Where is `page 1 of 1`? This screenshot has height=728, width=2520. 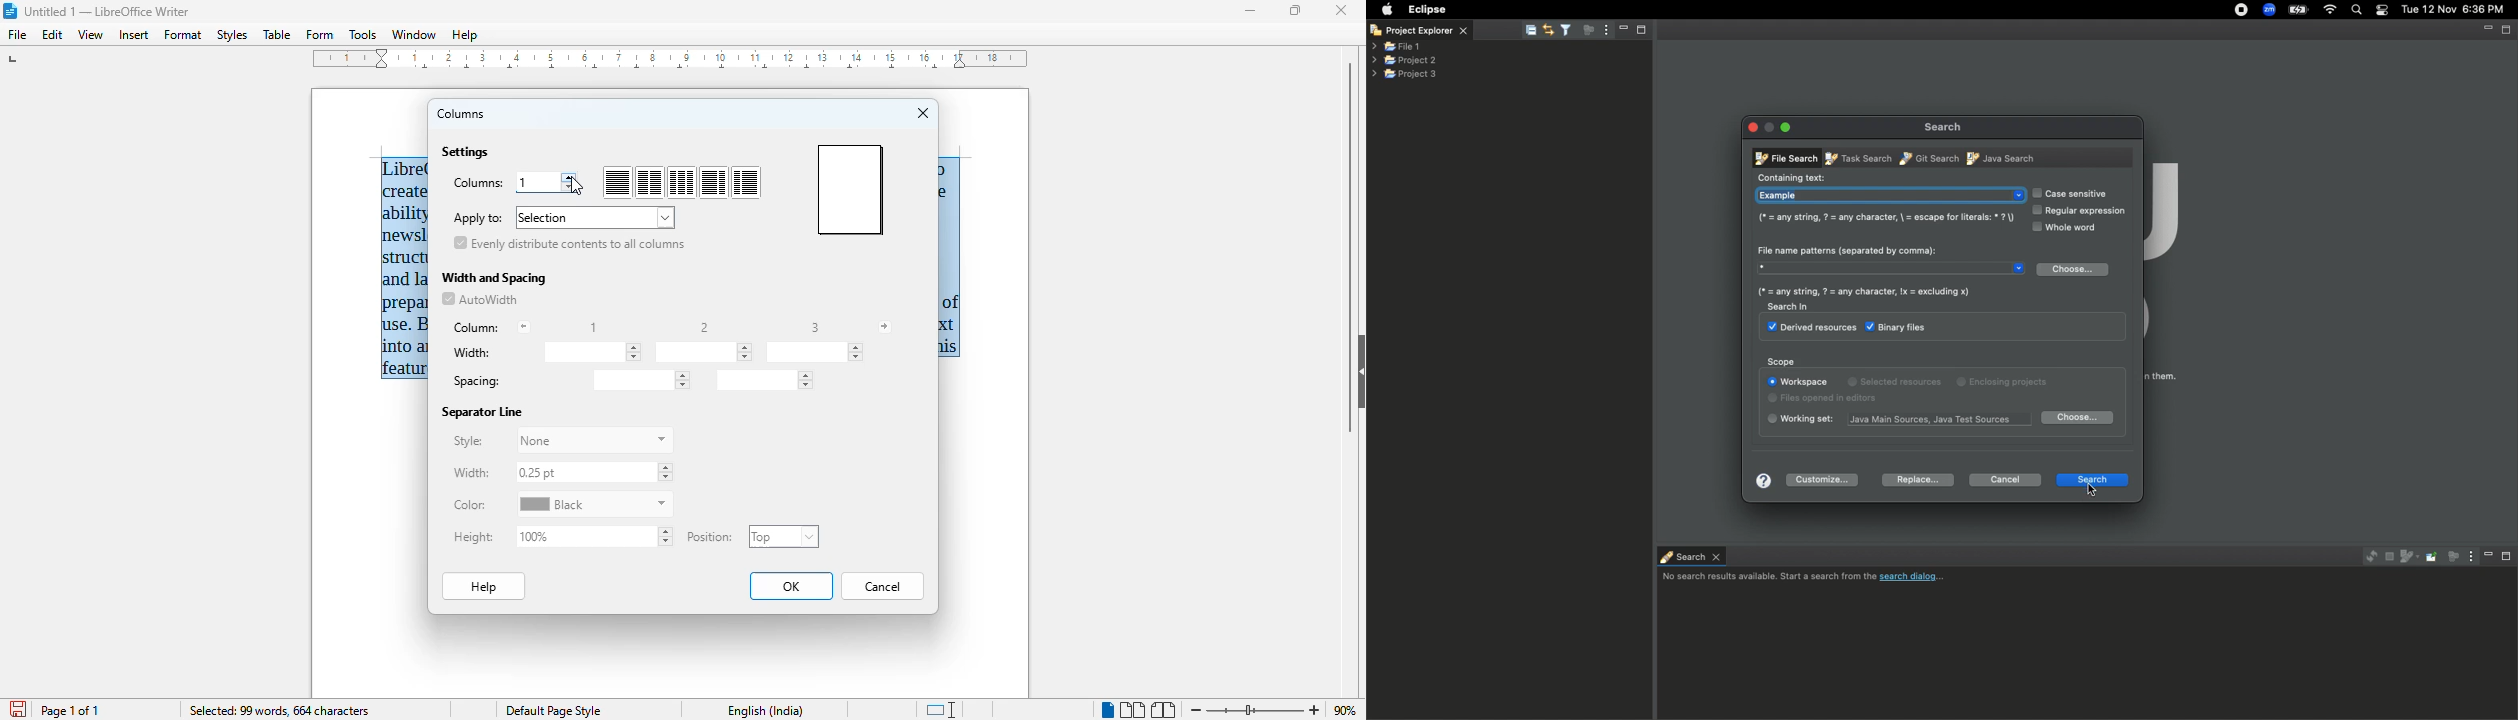
page 1 of 1 is located at coordinates (70, 711).